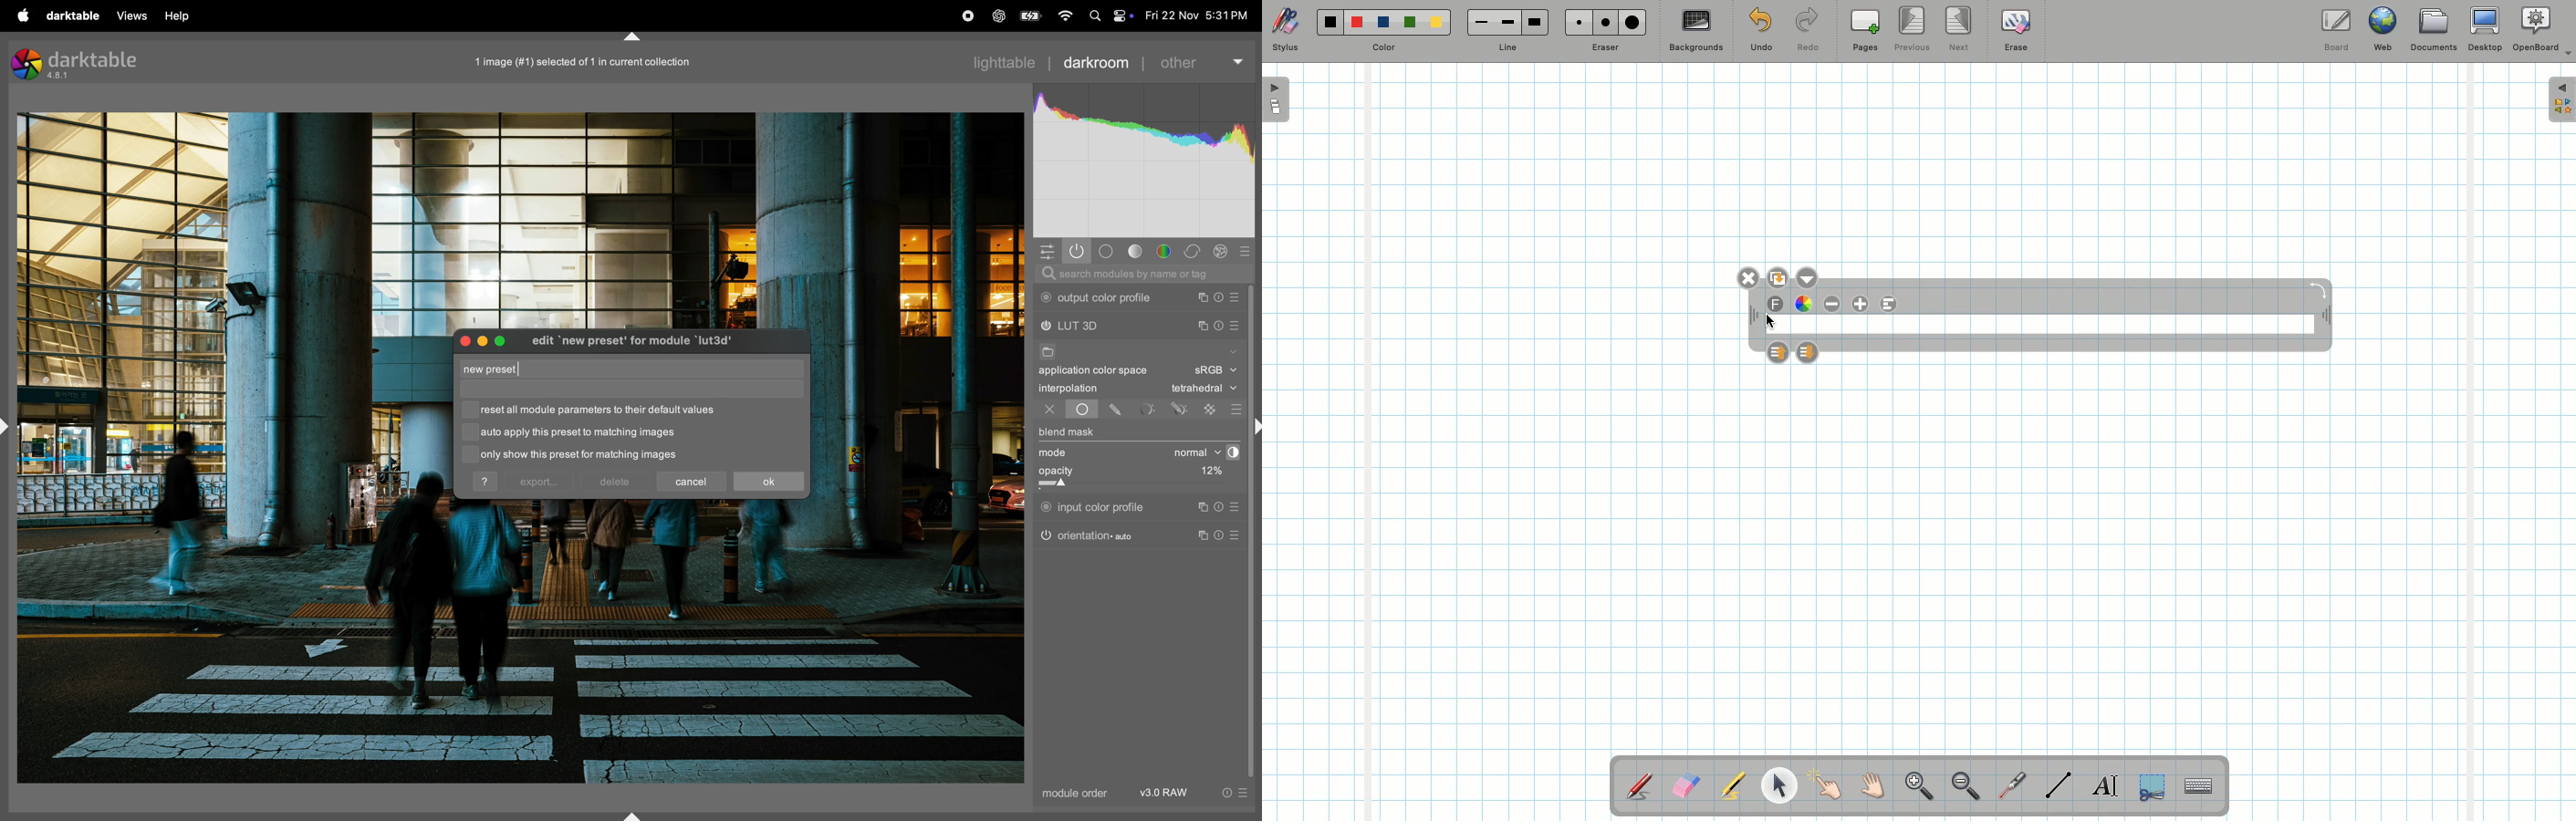 The width and height of the screenshot is (2576, 840). What do you see at coordinates (615, 482) in the screenshot?
I see `delete` at bounding box center [615, 482].